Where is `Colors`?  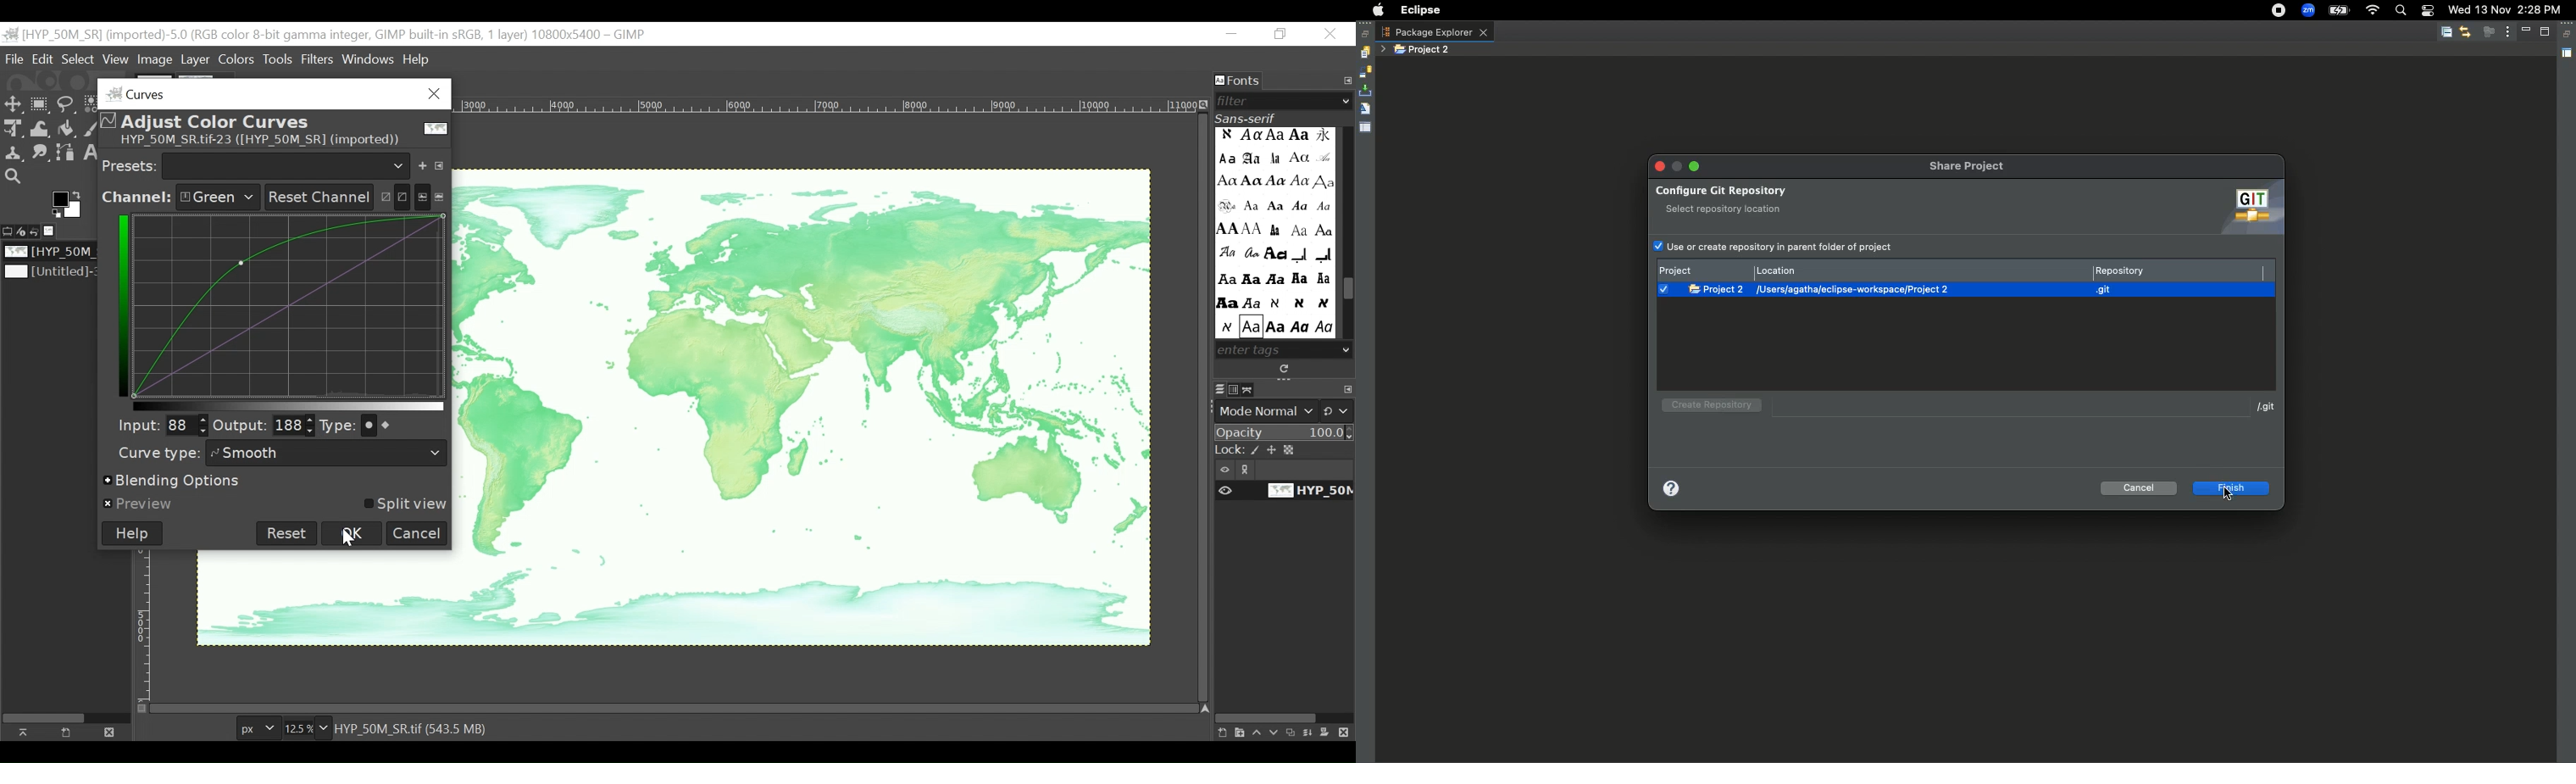 Colors is located at coordinates (238, 59).